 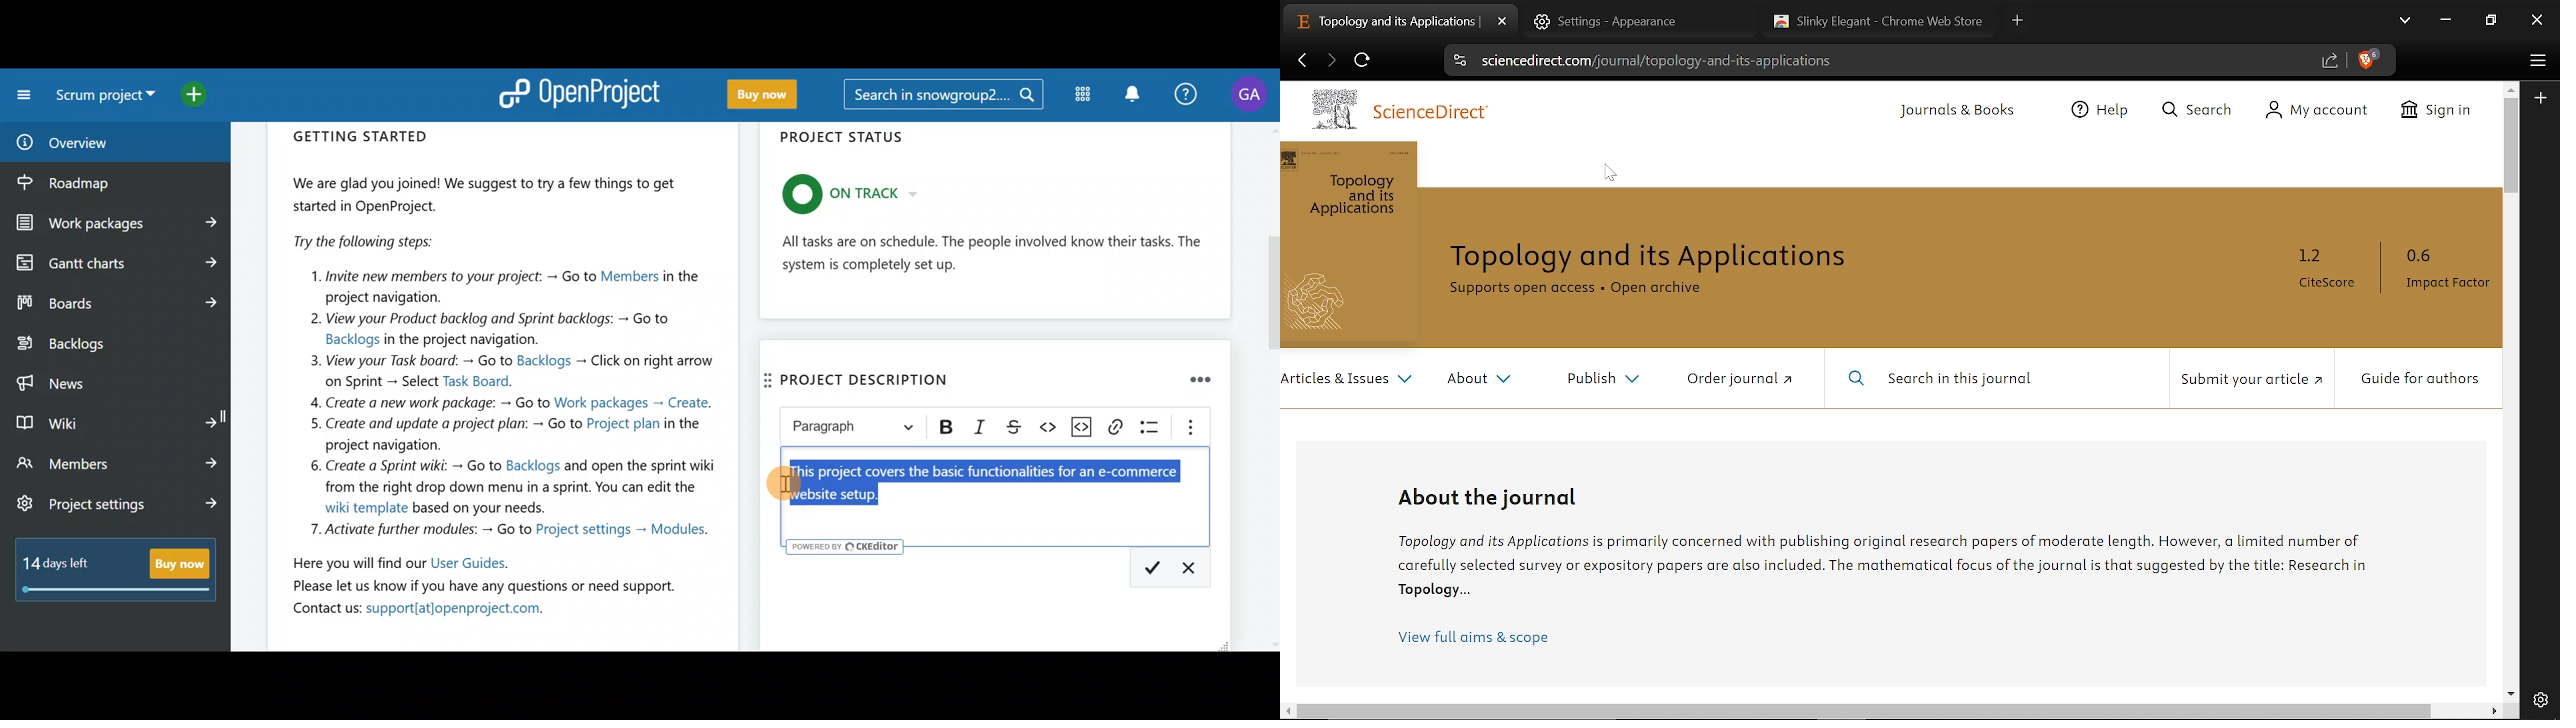 What do you see at coordinates (785, 483) in the screenshot?
I see `Cursor` at bounding box center [785, 483].